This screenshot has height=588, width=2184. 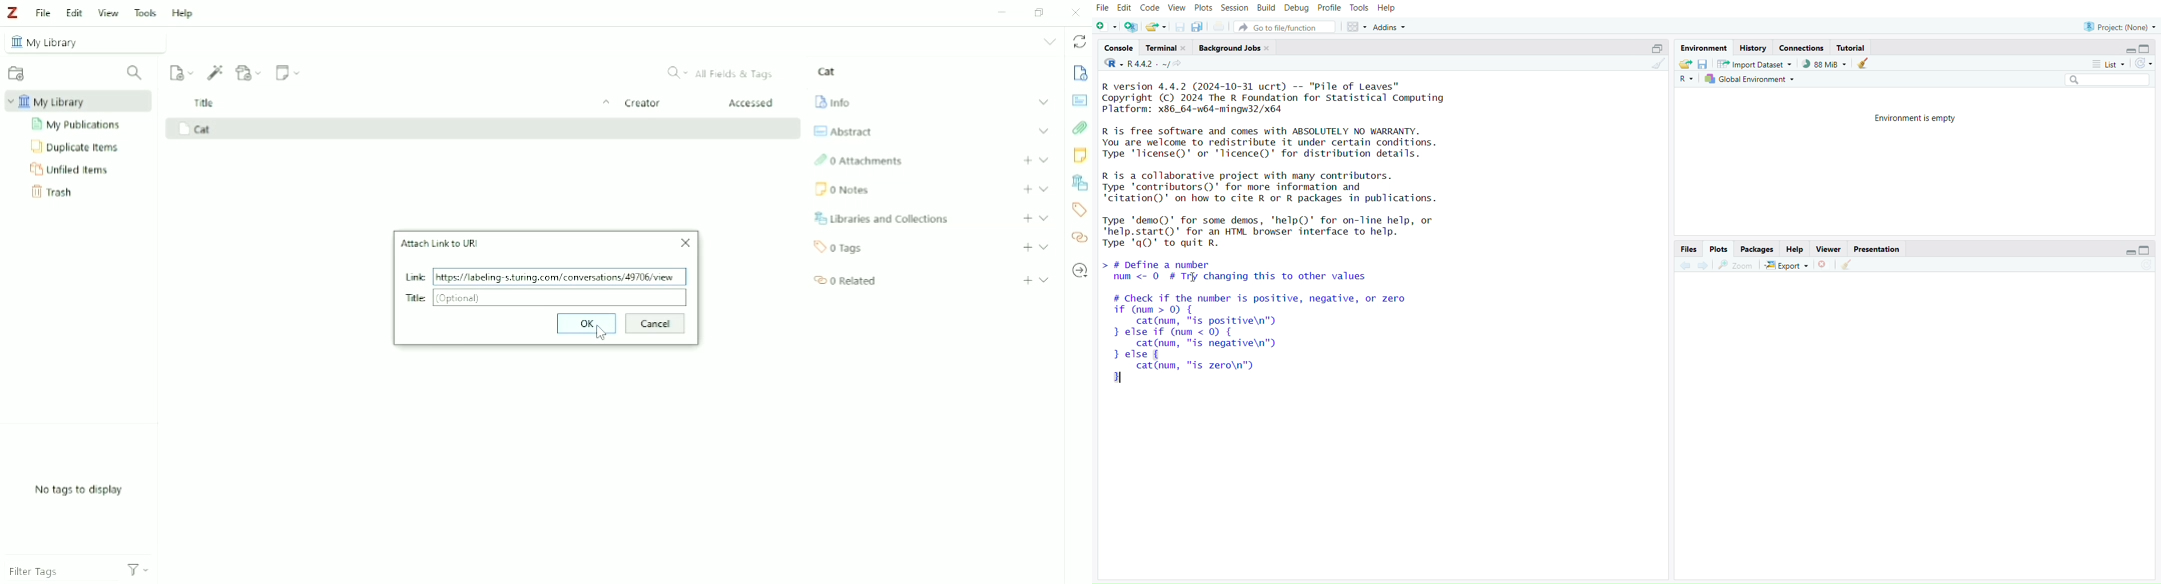 I want to click on Expand section, so click(x=1044, y=102).